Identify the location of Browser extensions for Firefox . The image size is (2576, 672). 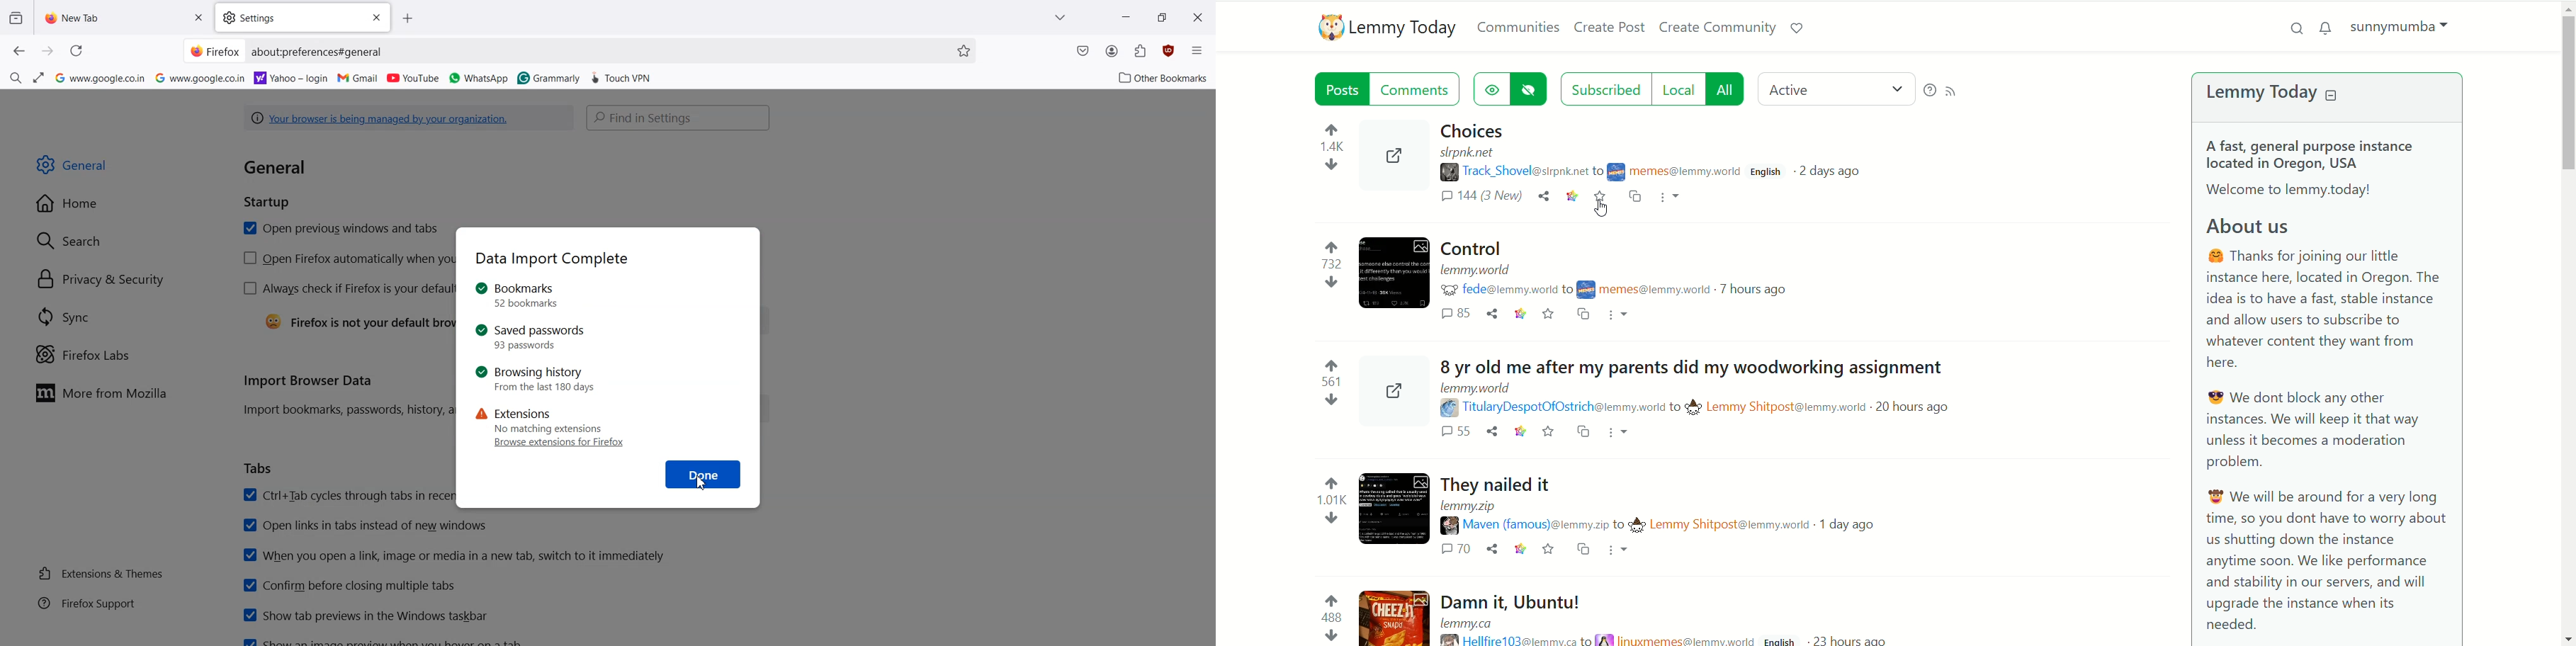
(561, 443).